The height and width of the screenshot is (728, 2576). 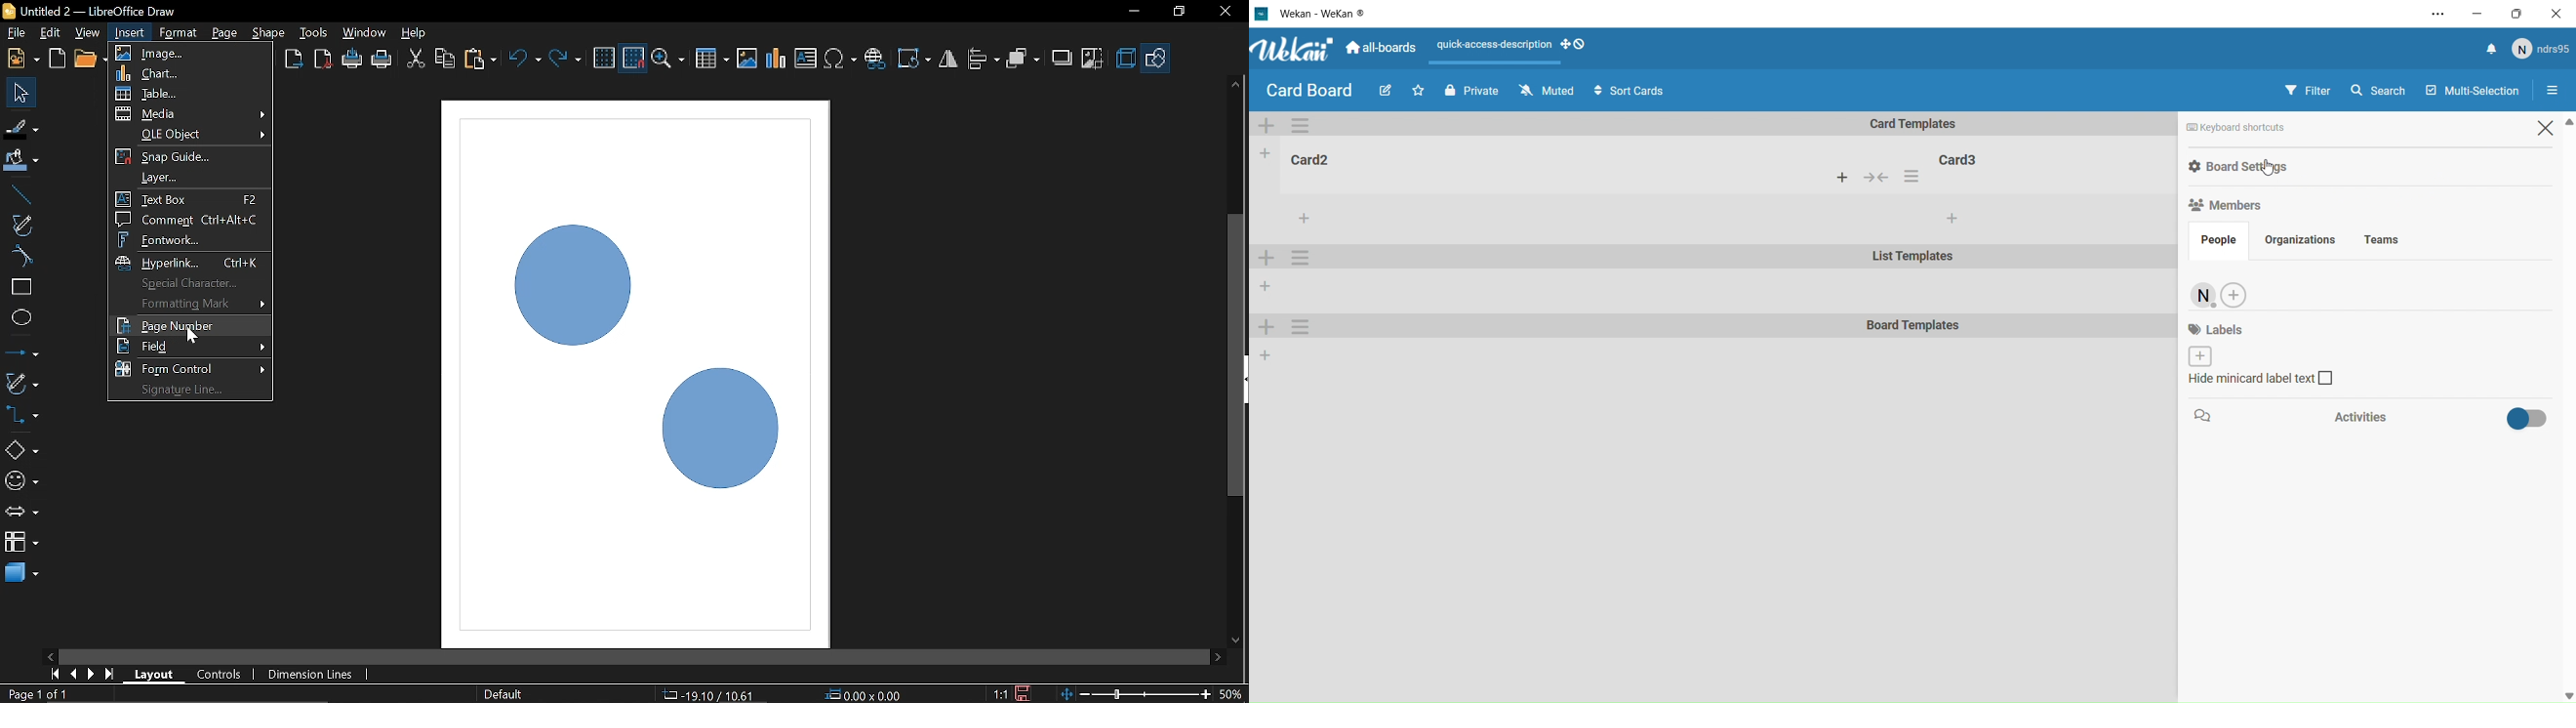 What do you see at coordinates (1126, 60) in the screenshot?
I see `3D` at bounding box center [1126, 60].